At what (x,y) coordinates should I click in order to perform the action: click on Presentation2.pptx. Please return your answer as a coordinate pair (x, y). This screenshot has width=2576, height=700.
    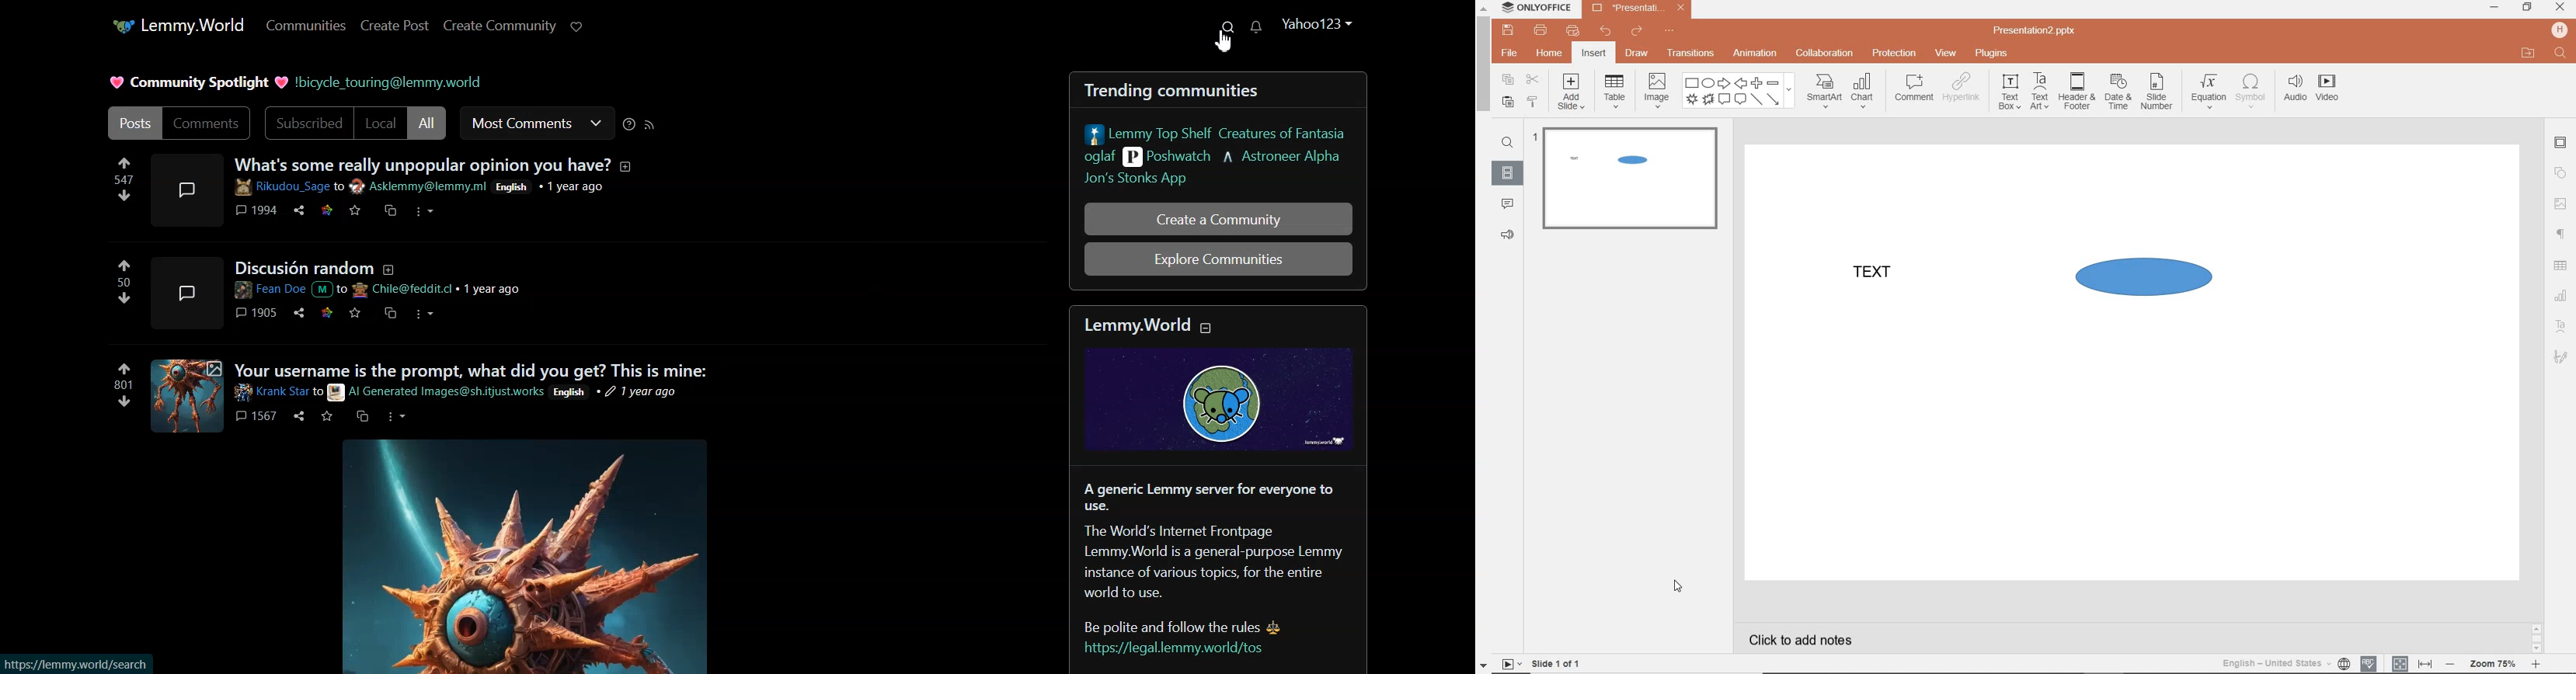
    Looking at the image, I should click on (1637, 10).